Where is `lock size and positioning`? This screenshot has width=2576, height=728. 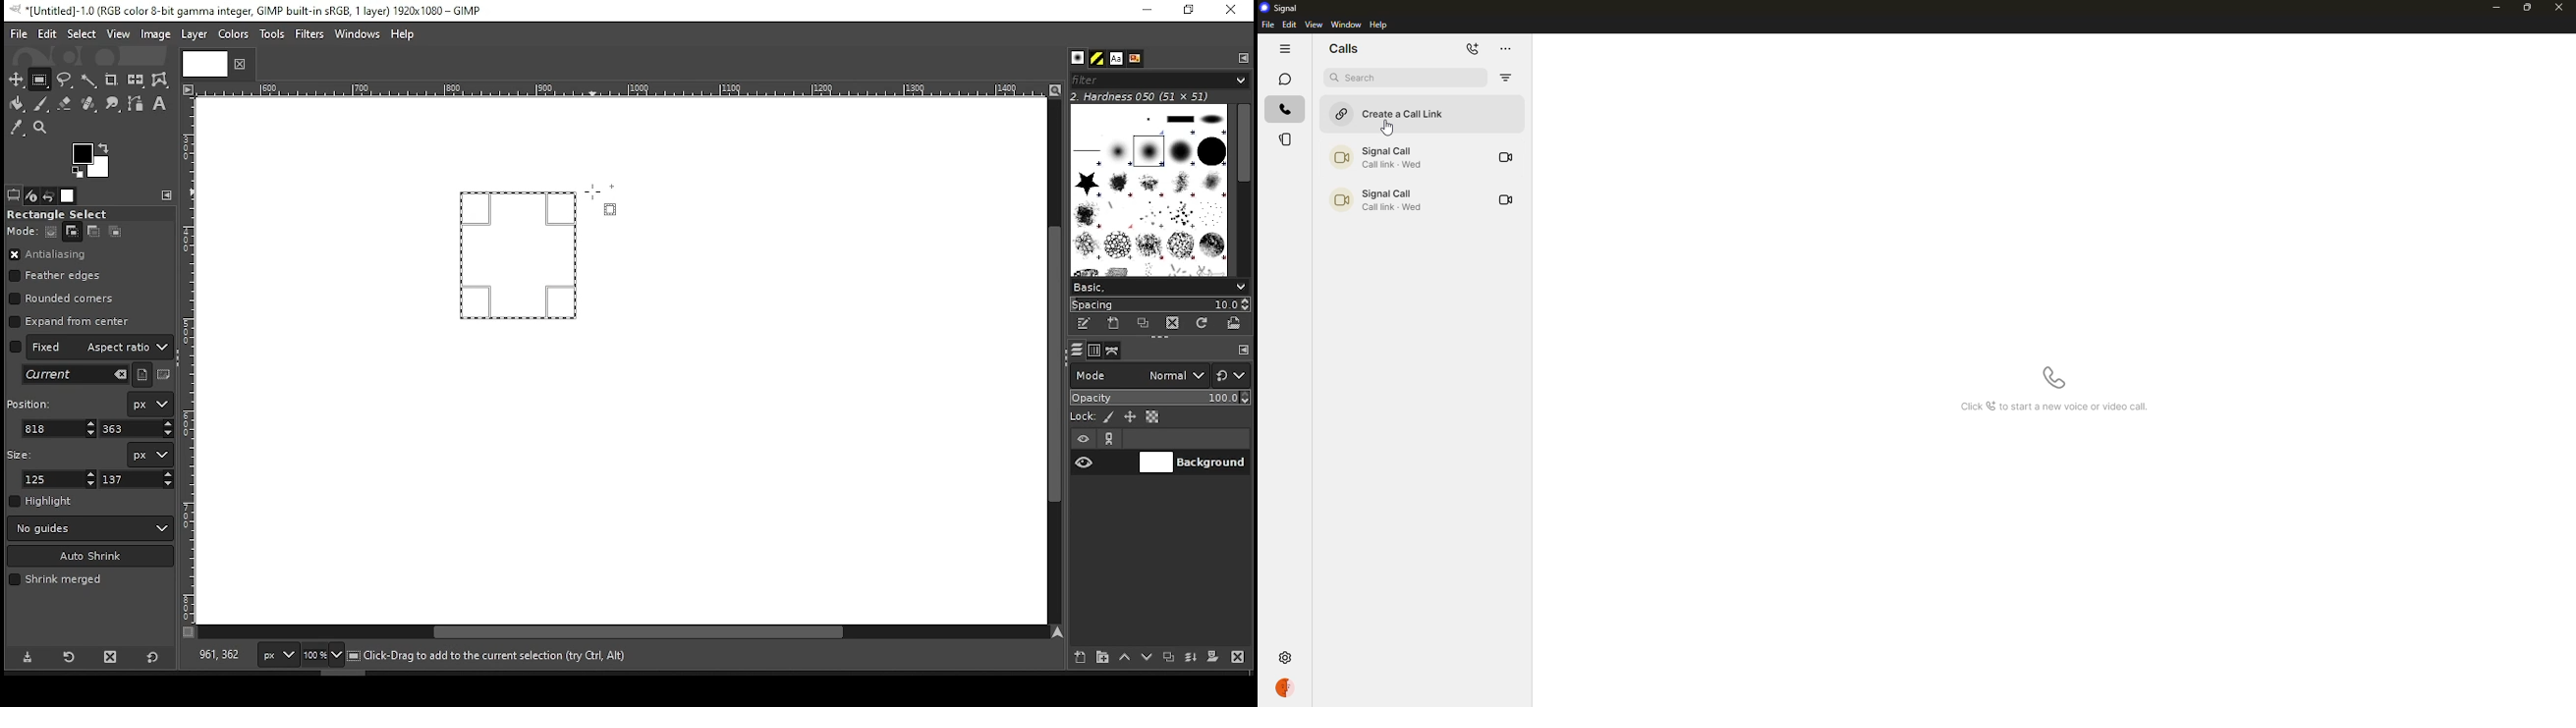
lock size and positioning is located at coordinates (1132, 417).